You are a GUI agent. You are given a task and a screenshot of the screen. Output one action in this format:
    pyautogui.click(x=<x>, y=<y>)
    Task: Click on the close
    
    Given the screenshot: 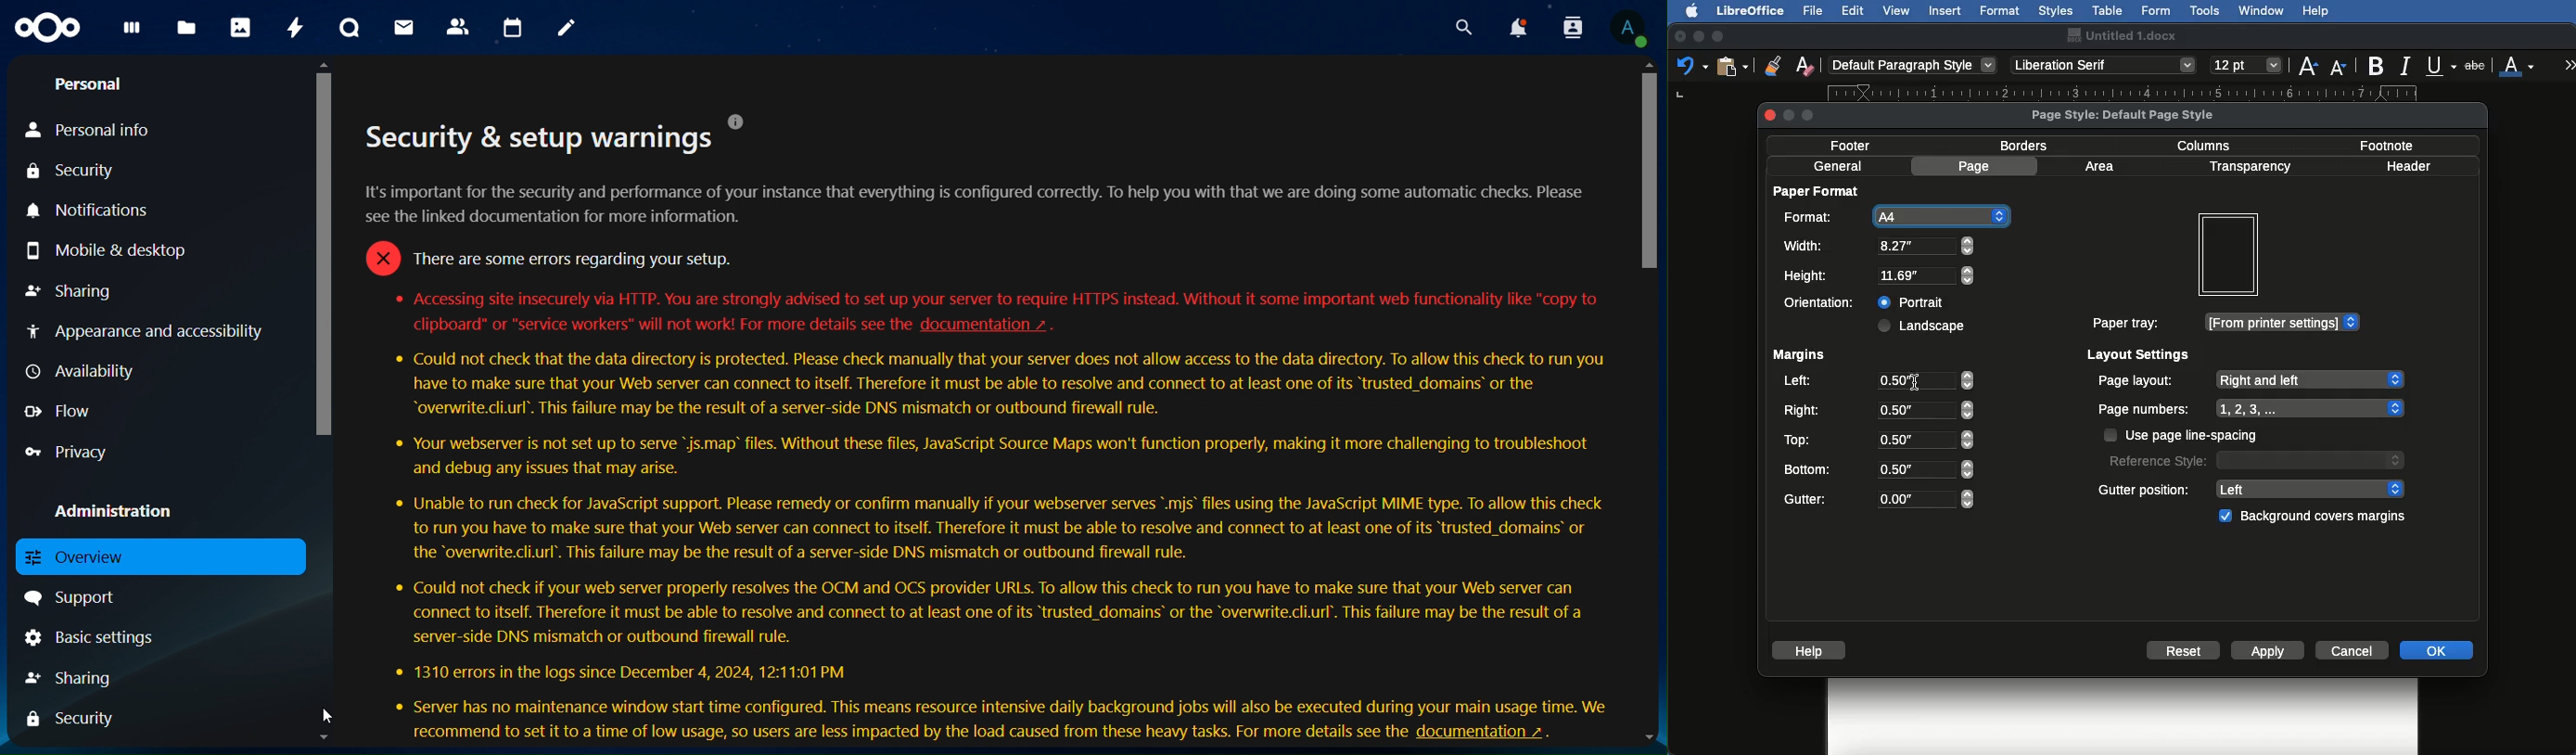 What is the action you would take?
    pyautogui.click(x=1772, y=118)
    